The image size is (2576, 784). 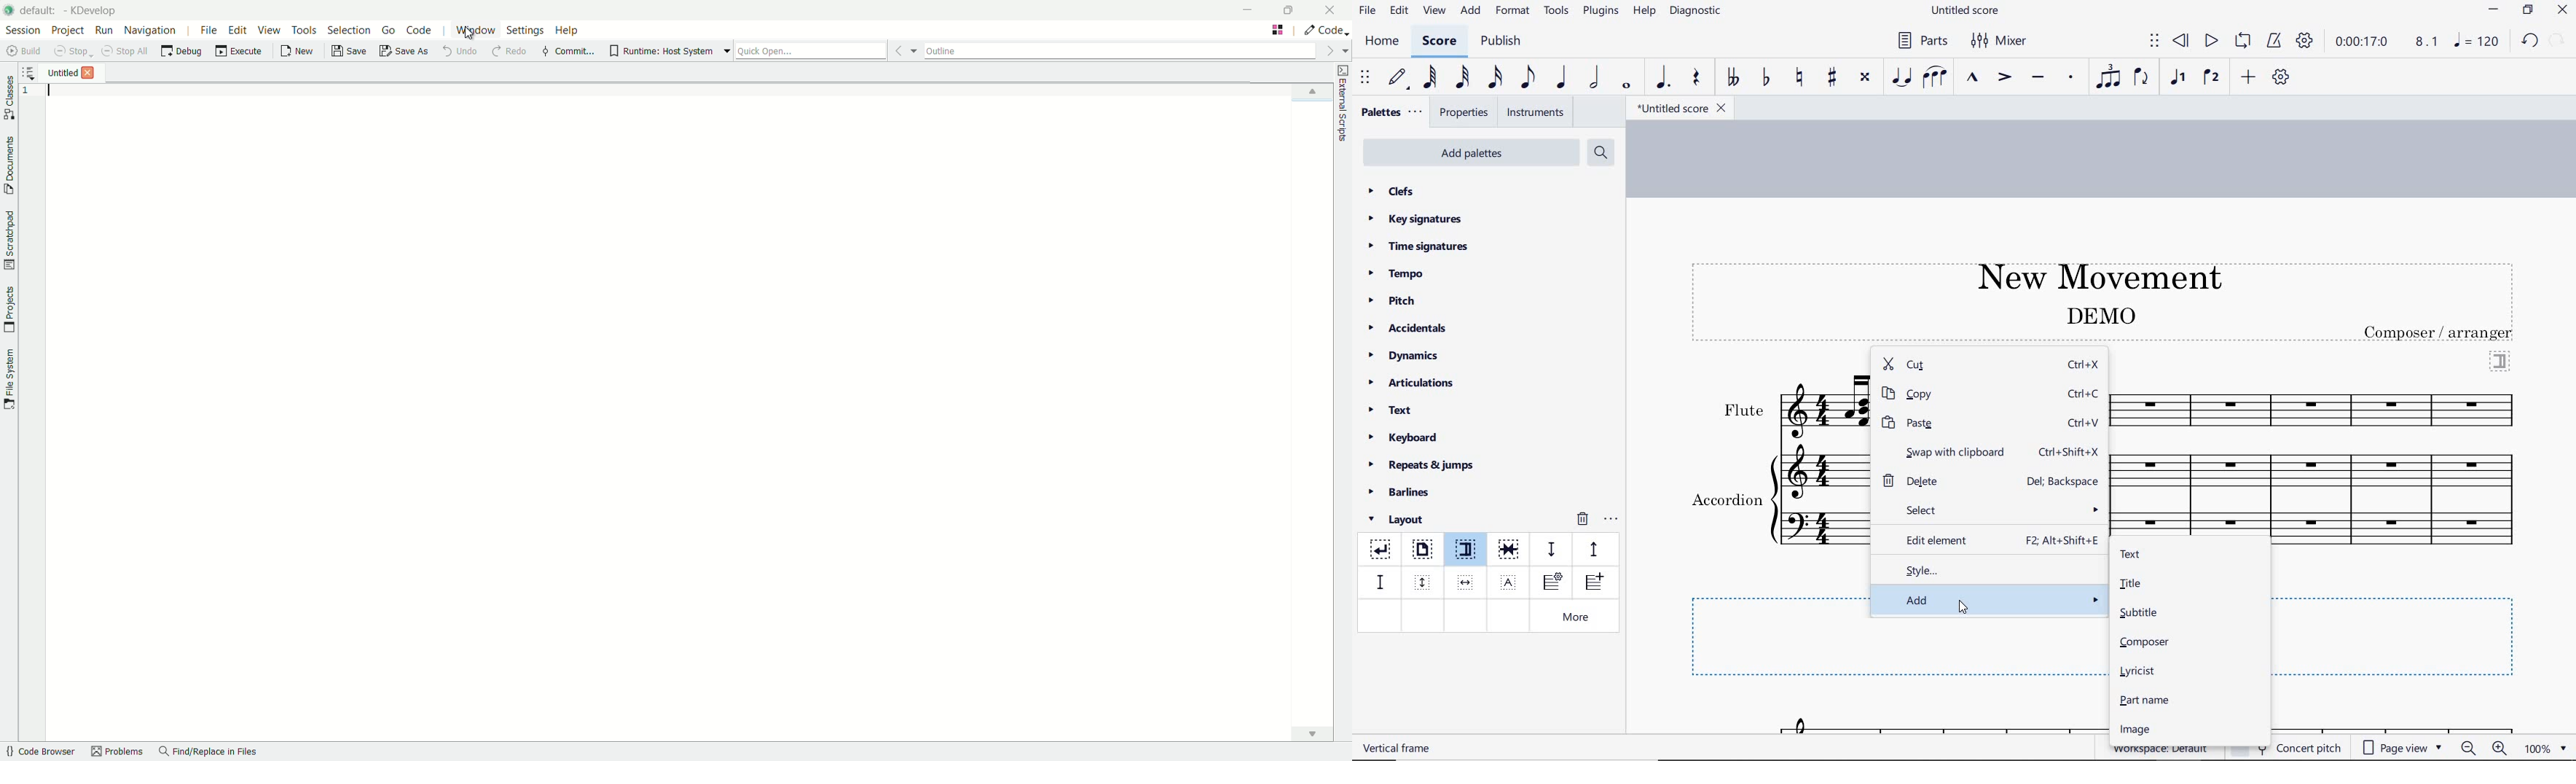 I want to click on metronome, so click(x=2273, y=41).